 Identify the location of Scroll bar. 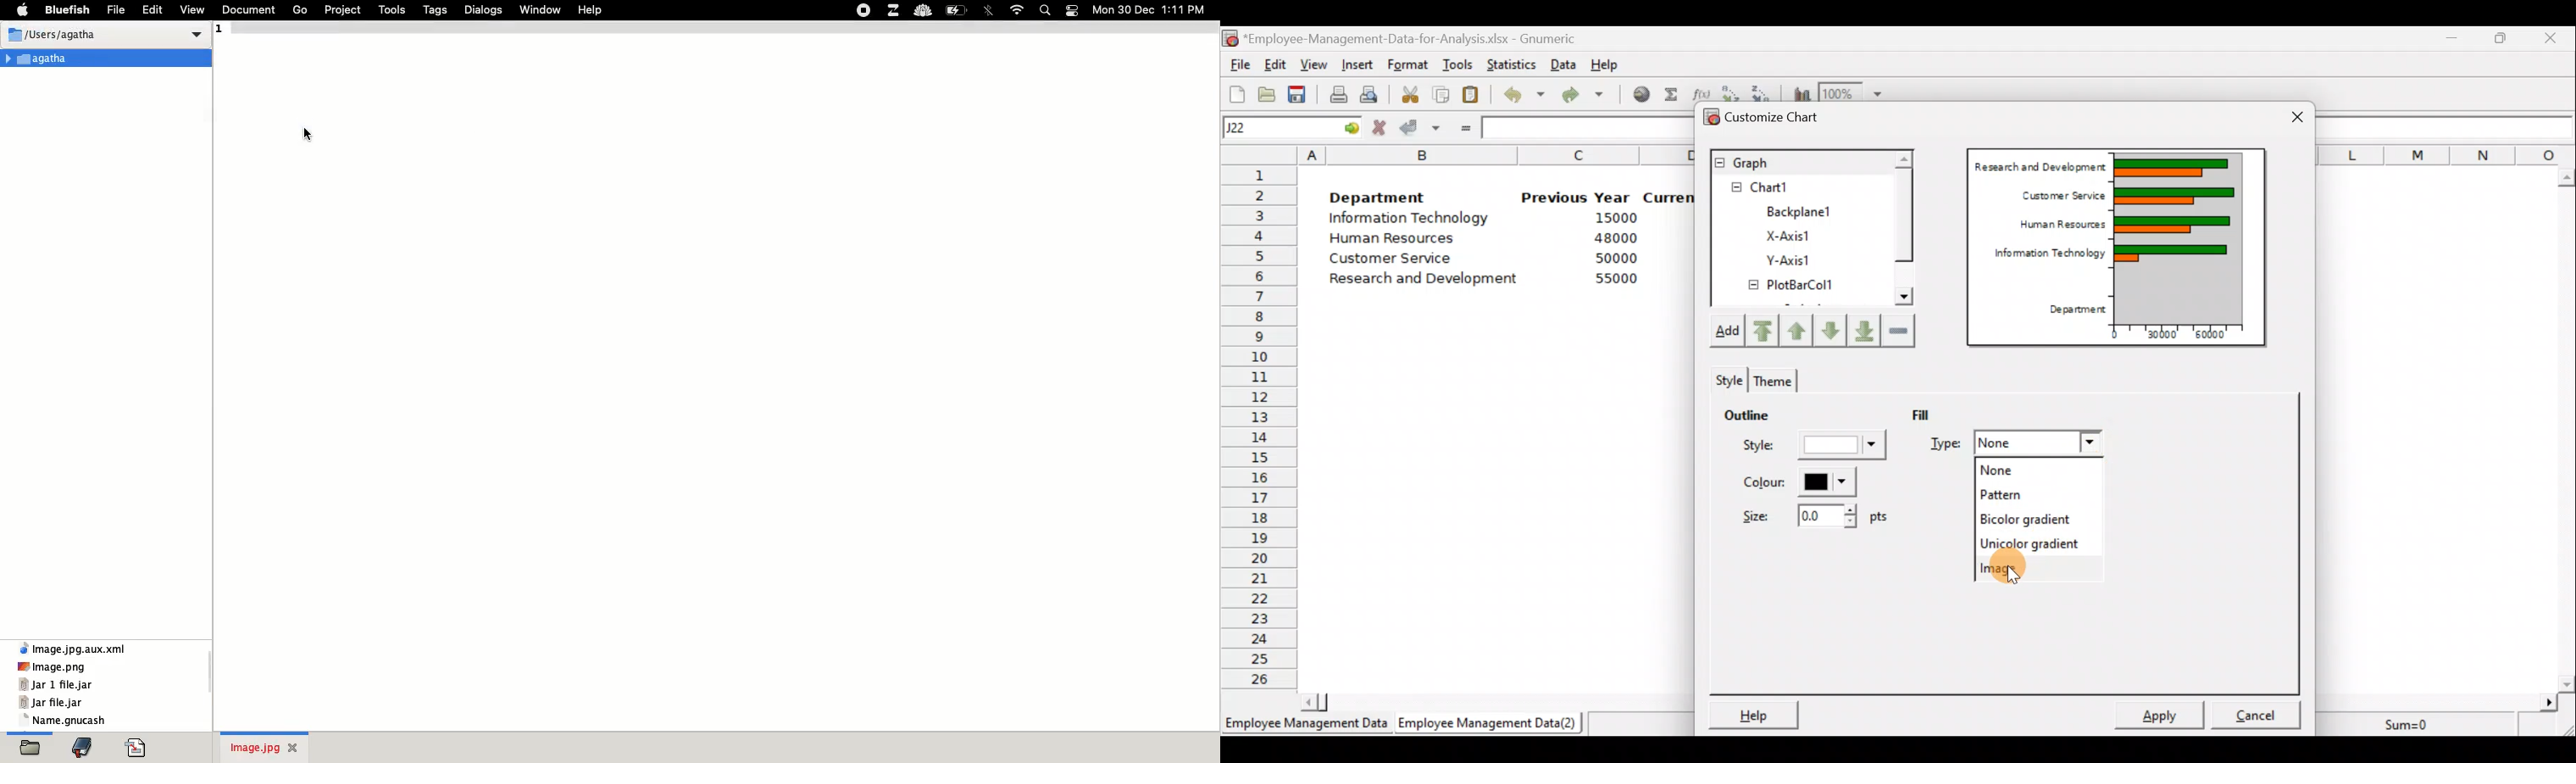
(2568, 425).